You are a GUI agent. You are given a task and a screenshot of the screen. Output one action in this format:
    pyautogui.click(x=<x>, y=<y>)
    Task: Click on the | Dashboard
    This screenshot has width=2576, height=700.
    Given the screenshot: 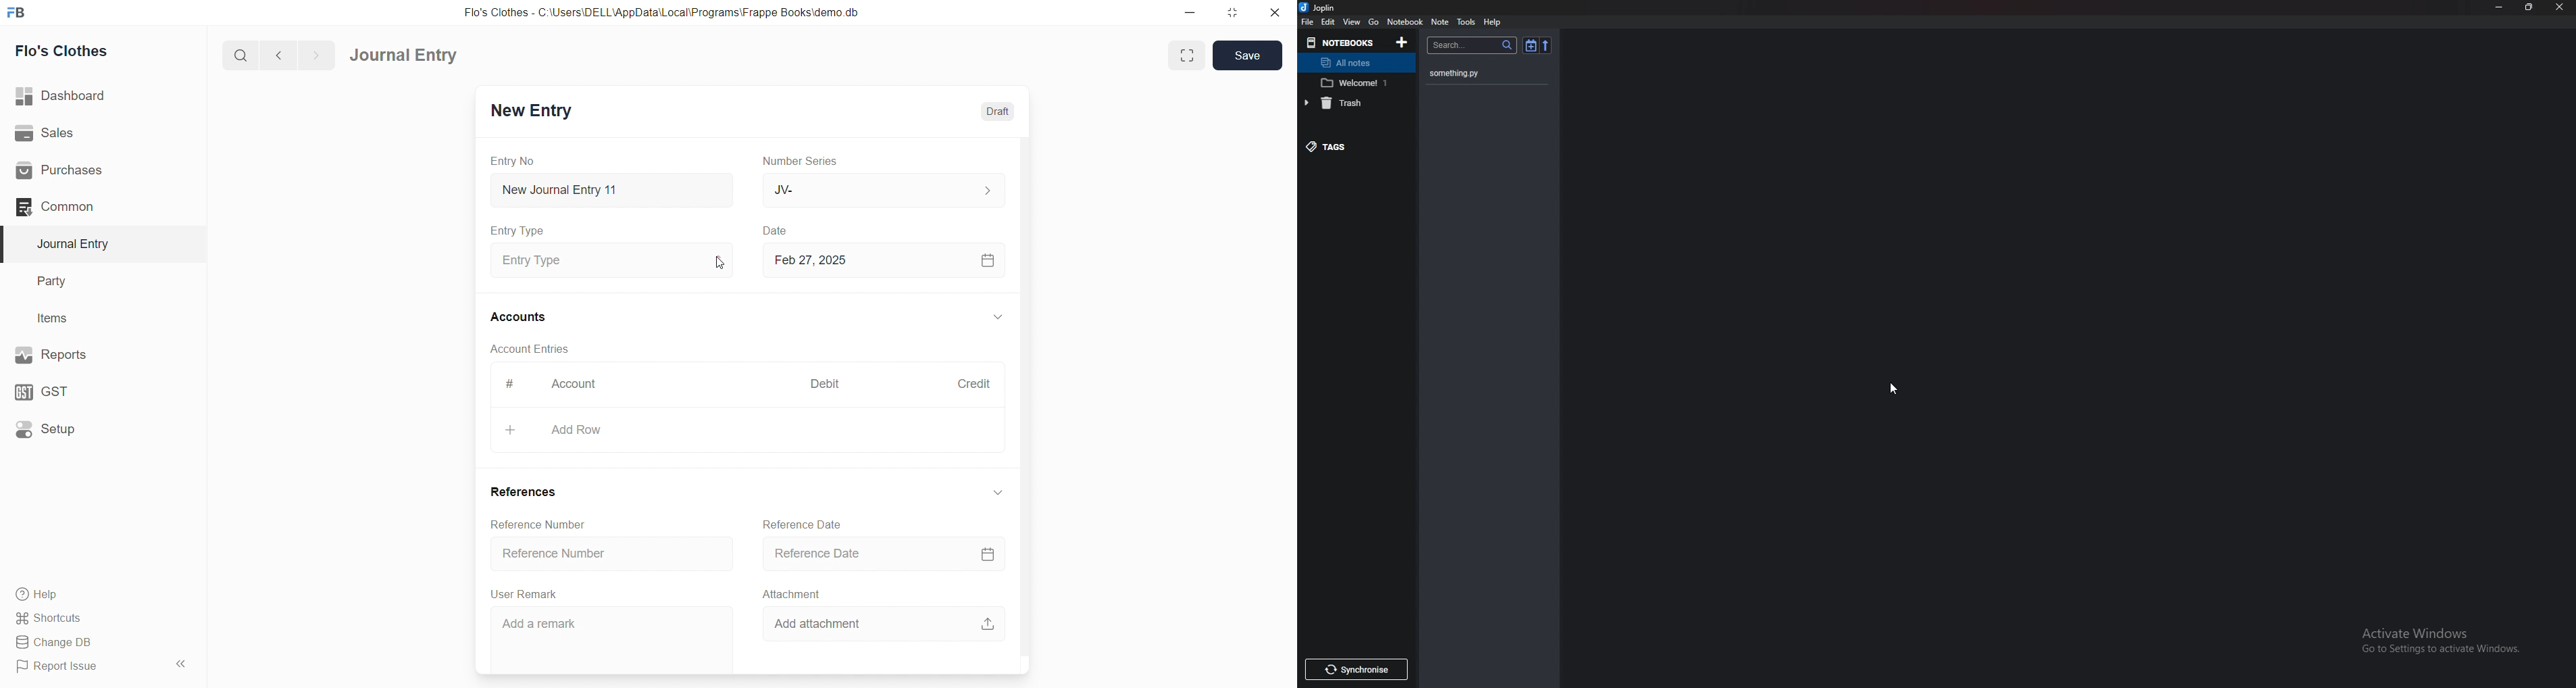 What is the action you would take?
    pyautogui.click(x=74, y=97)
    